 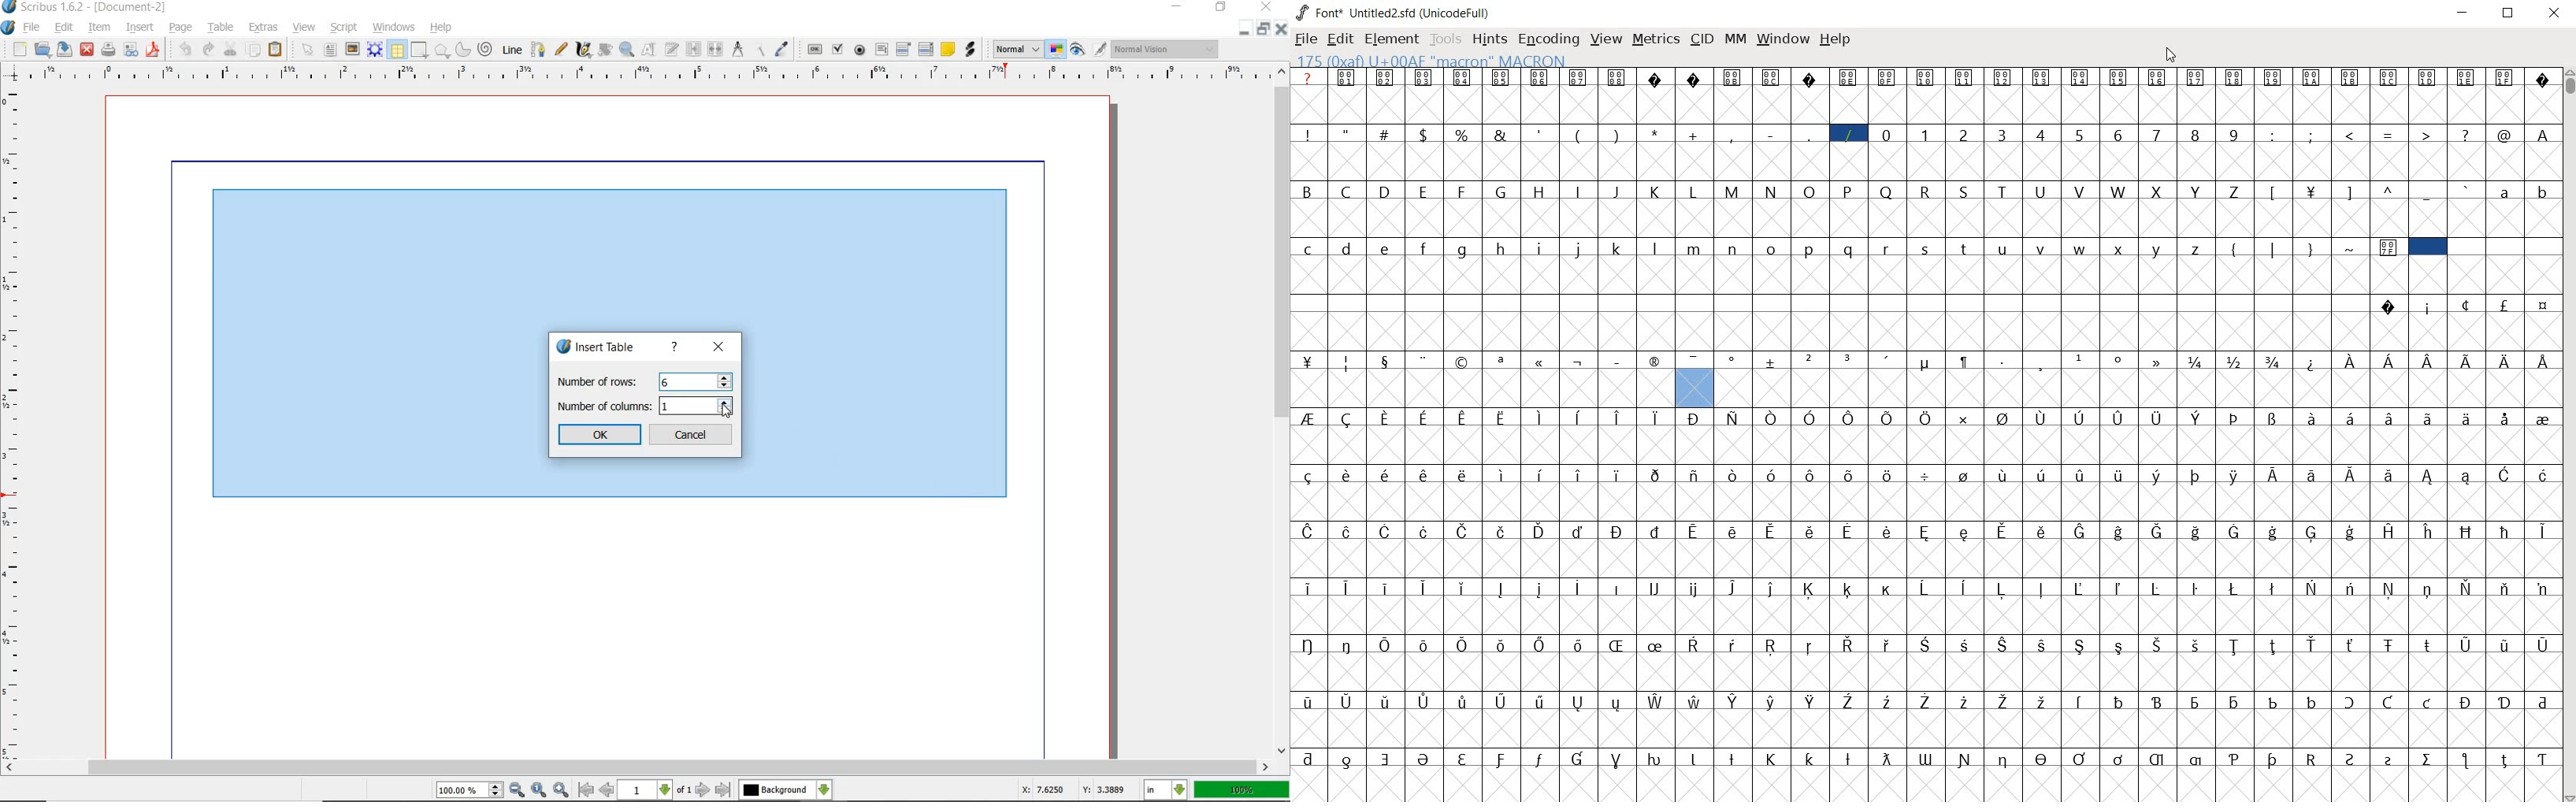 What do you see at coordinates (860, 51) in the screenshot?
I see `pdf radio button` at bounding box center [860, 51].